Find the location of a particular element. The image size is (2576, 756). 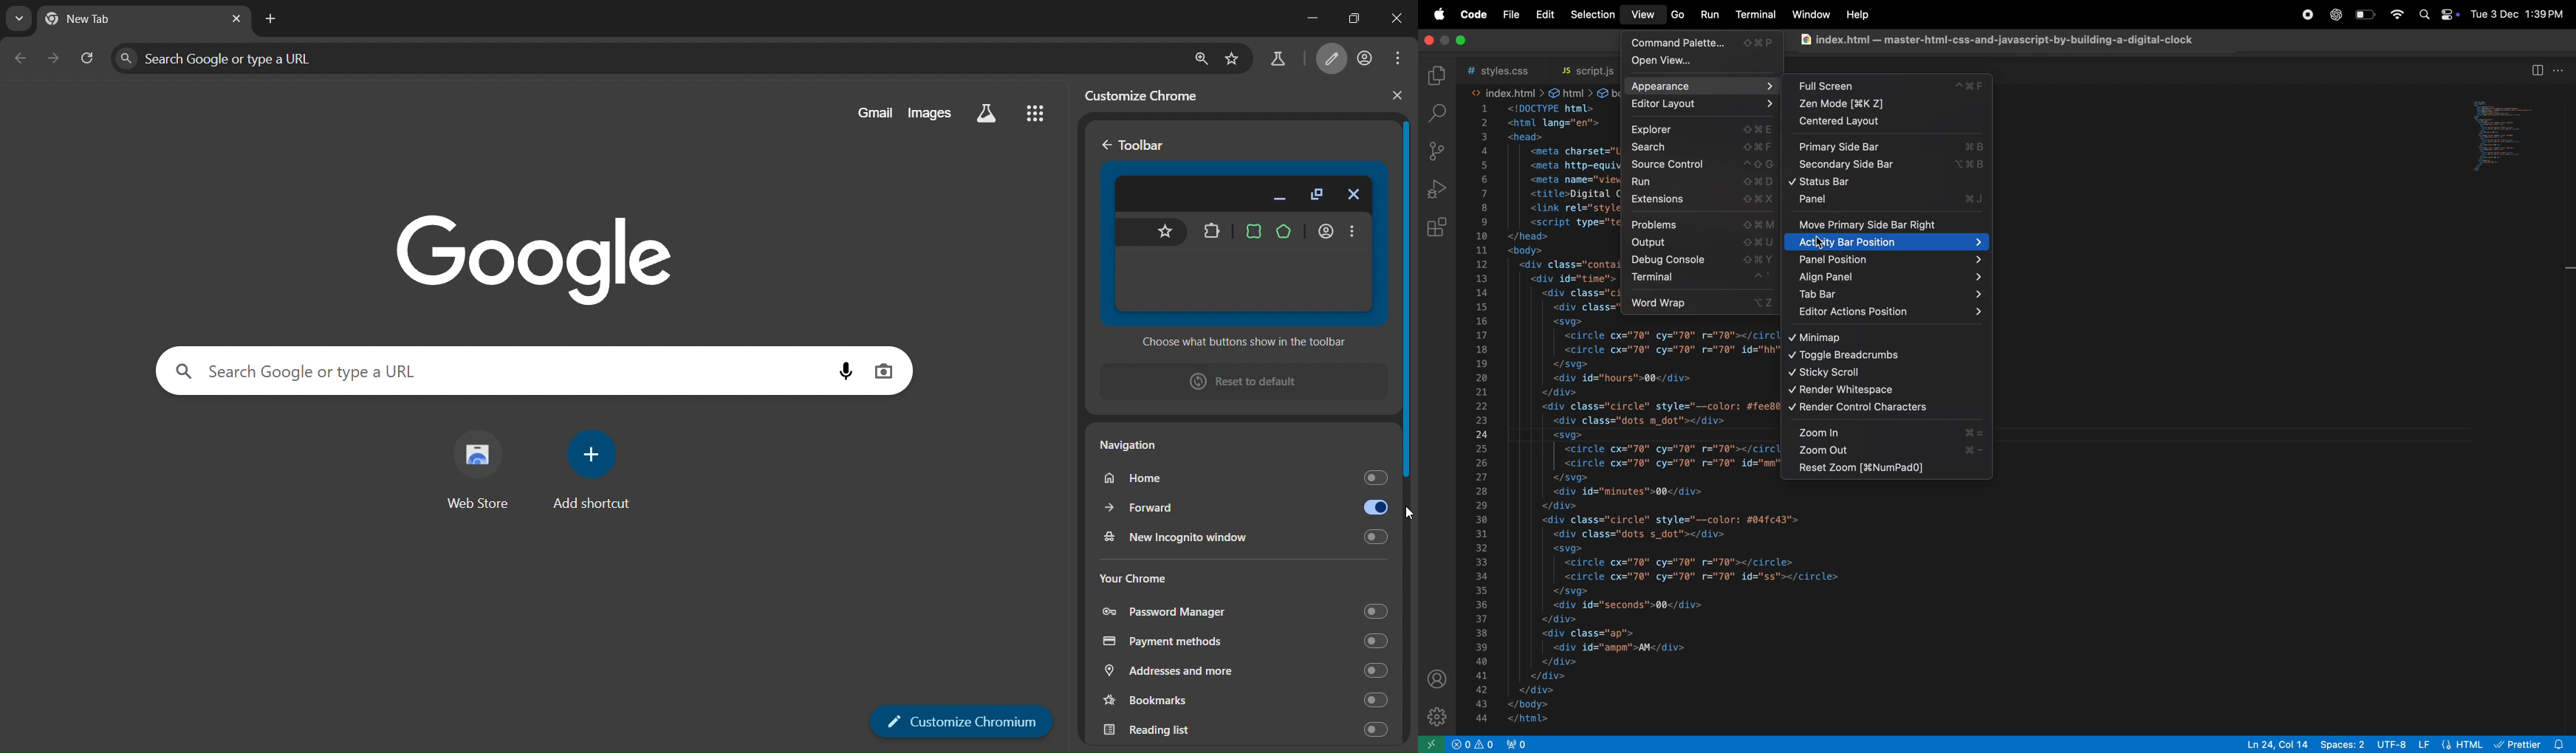

Google logo is located at coordinates (535, 258).